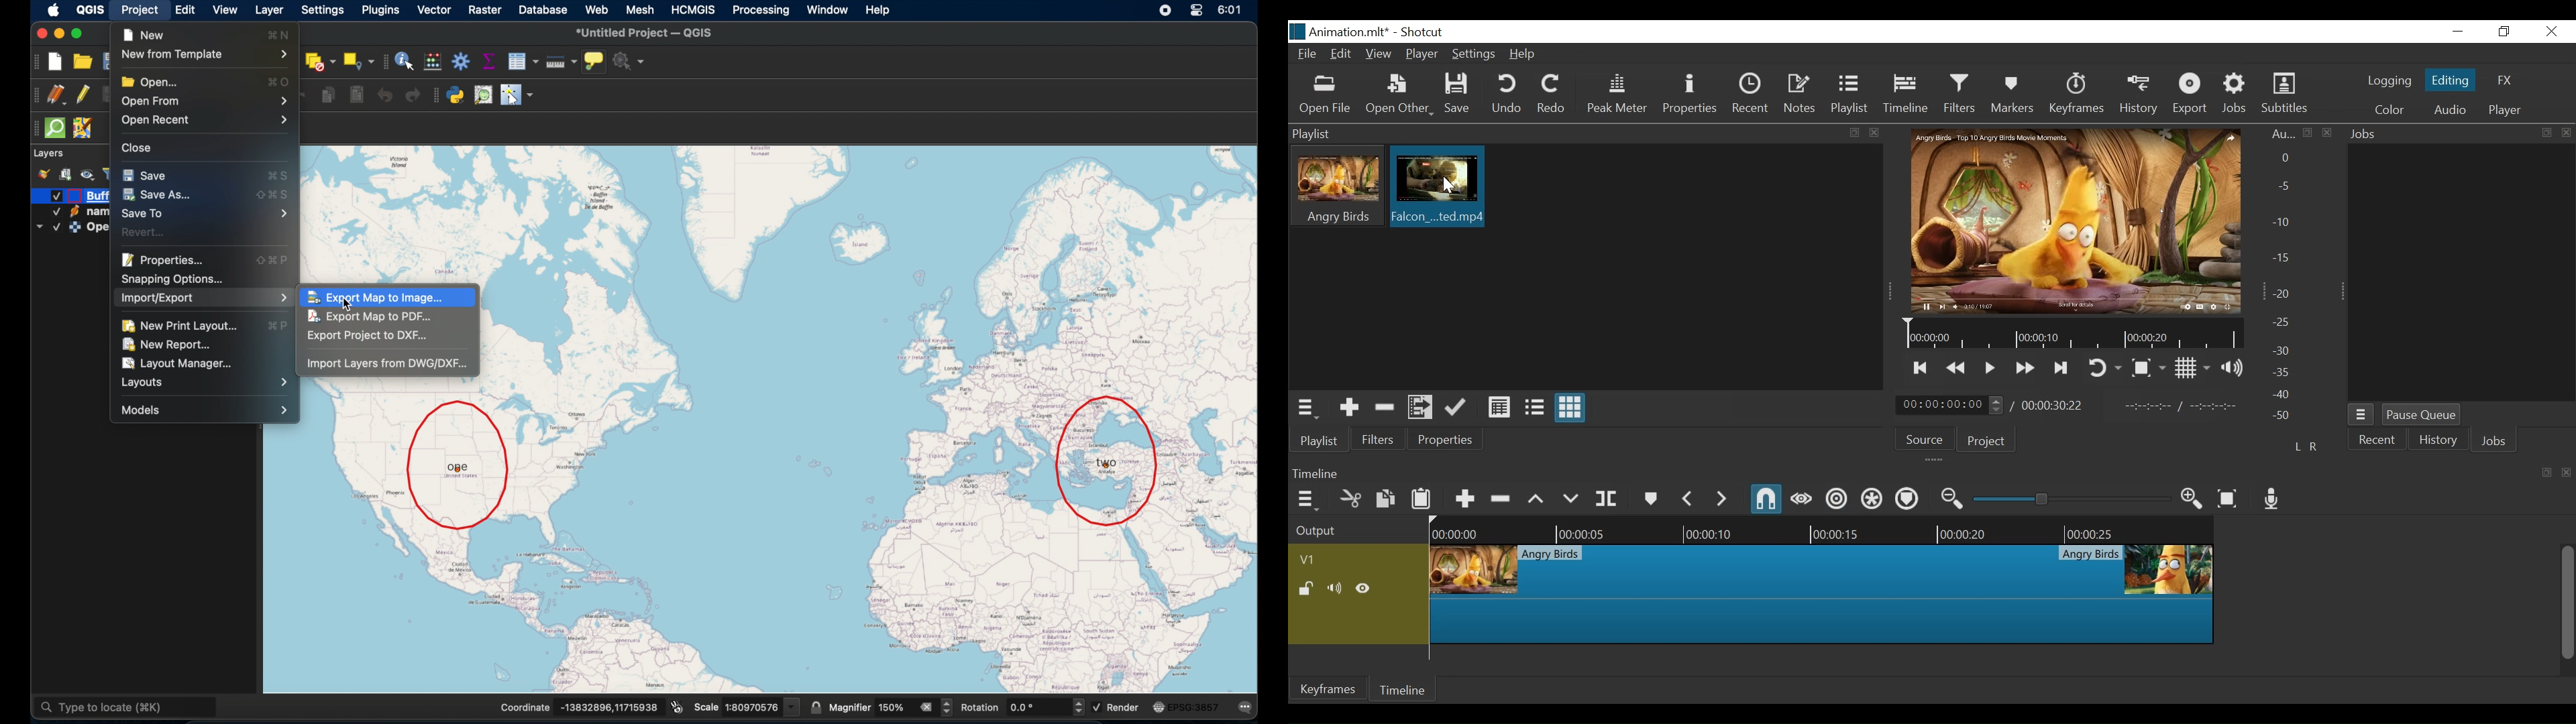 The image size is (2576, 728). I want to click on Filters, so click(1959, 94).